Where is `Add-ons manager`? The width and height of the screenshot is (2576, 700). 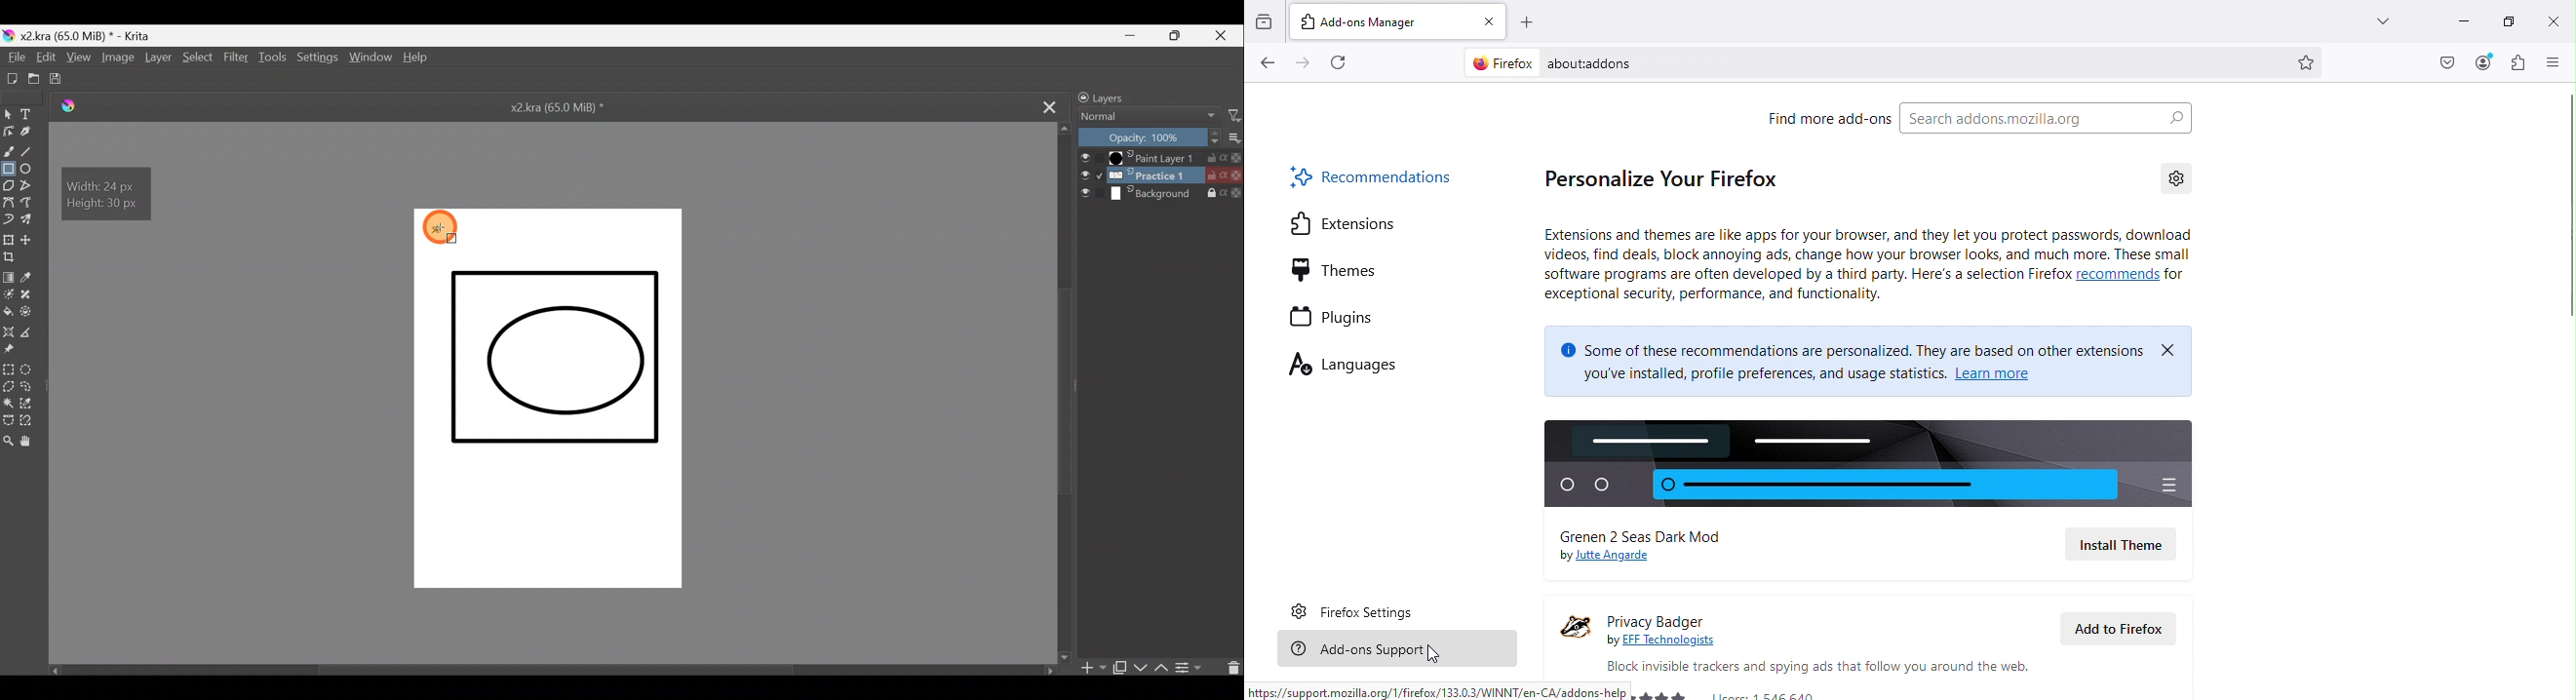 Add-ons manager is located at coordinates (1380, 20).